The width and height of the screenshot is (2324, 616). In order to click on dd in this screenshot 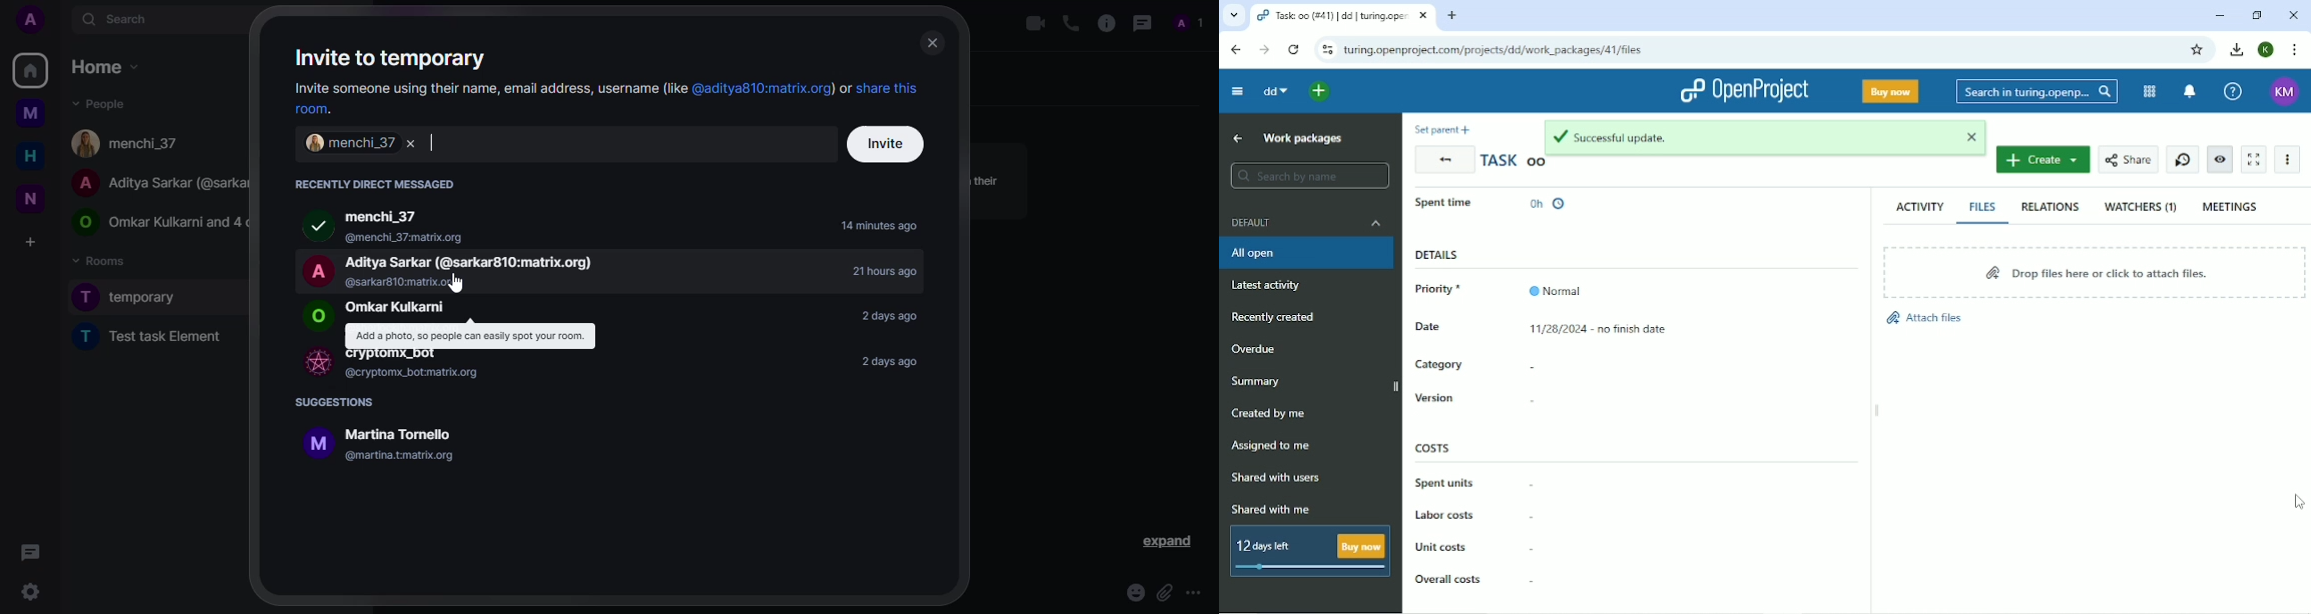, I will do `click(1275, 91)`.